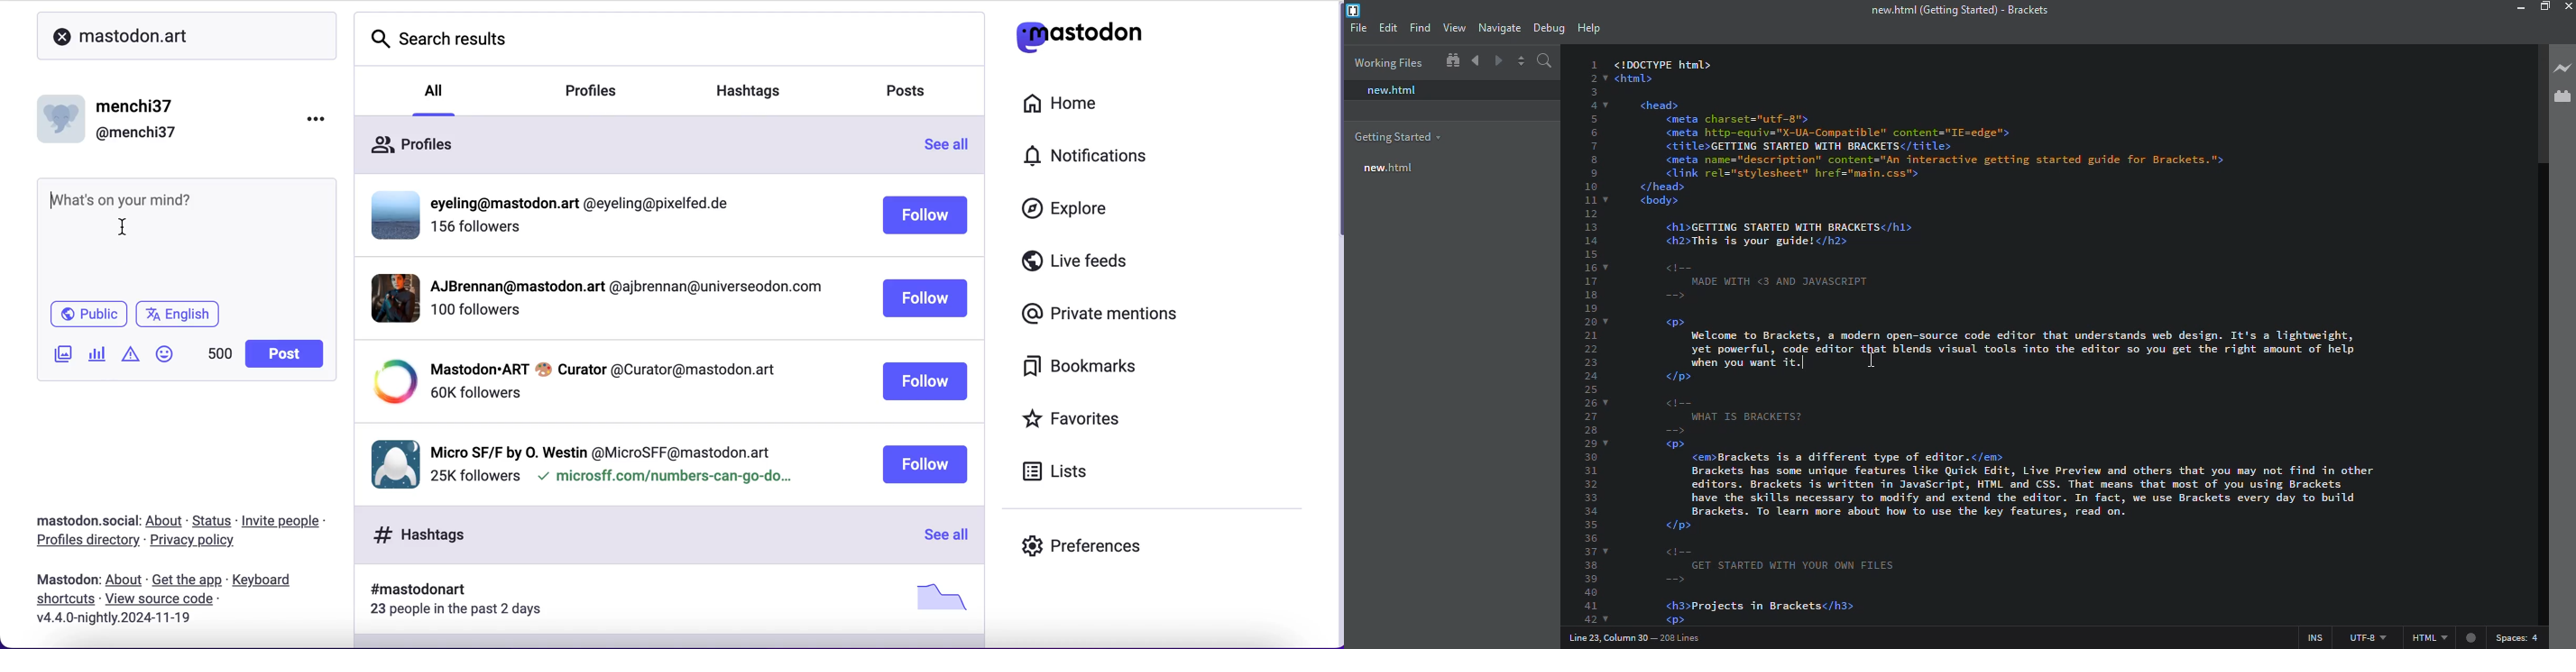  I want to click on notifications, so click(1109, 159).